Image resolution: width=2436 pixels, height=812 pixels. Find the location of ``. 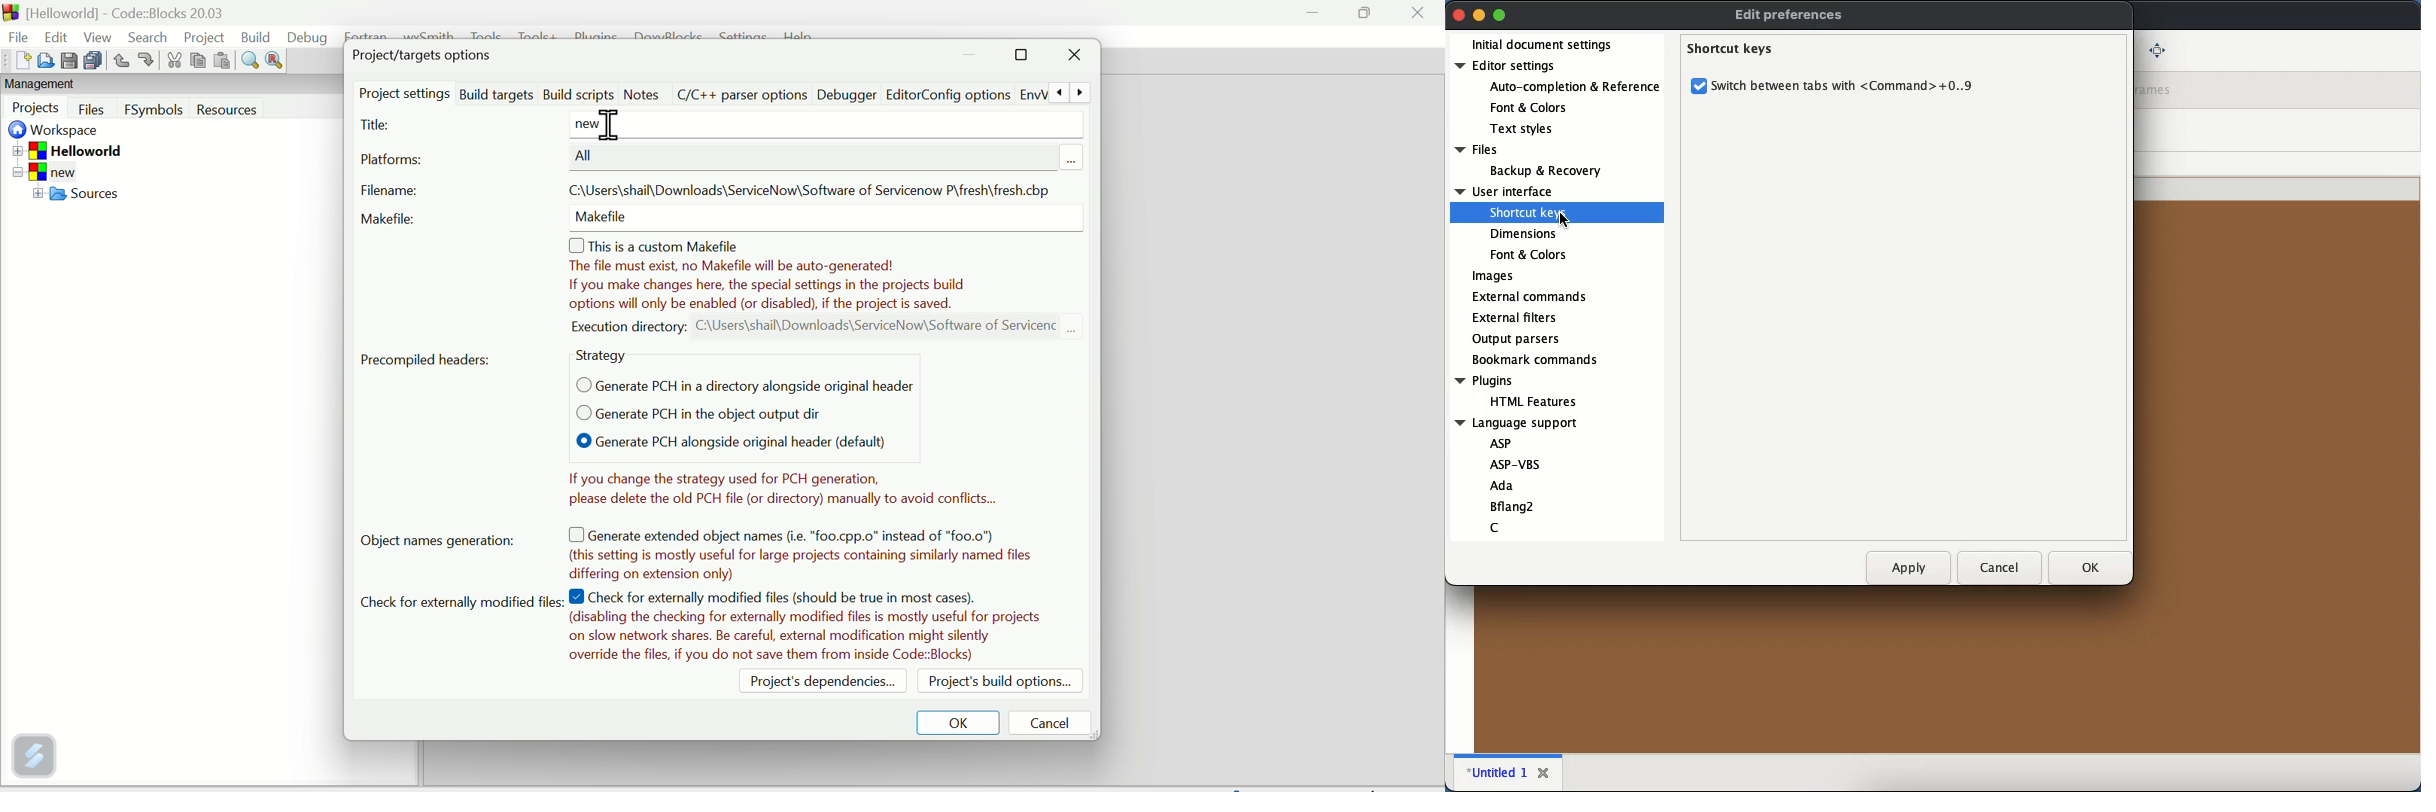

 is located at coordinates (145, 59).